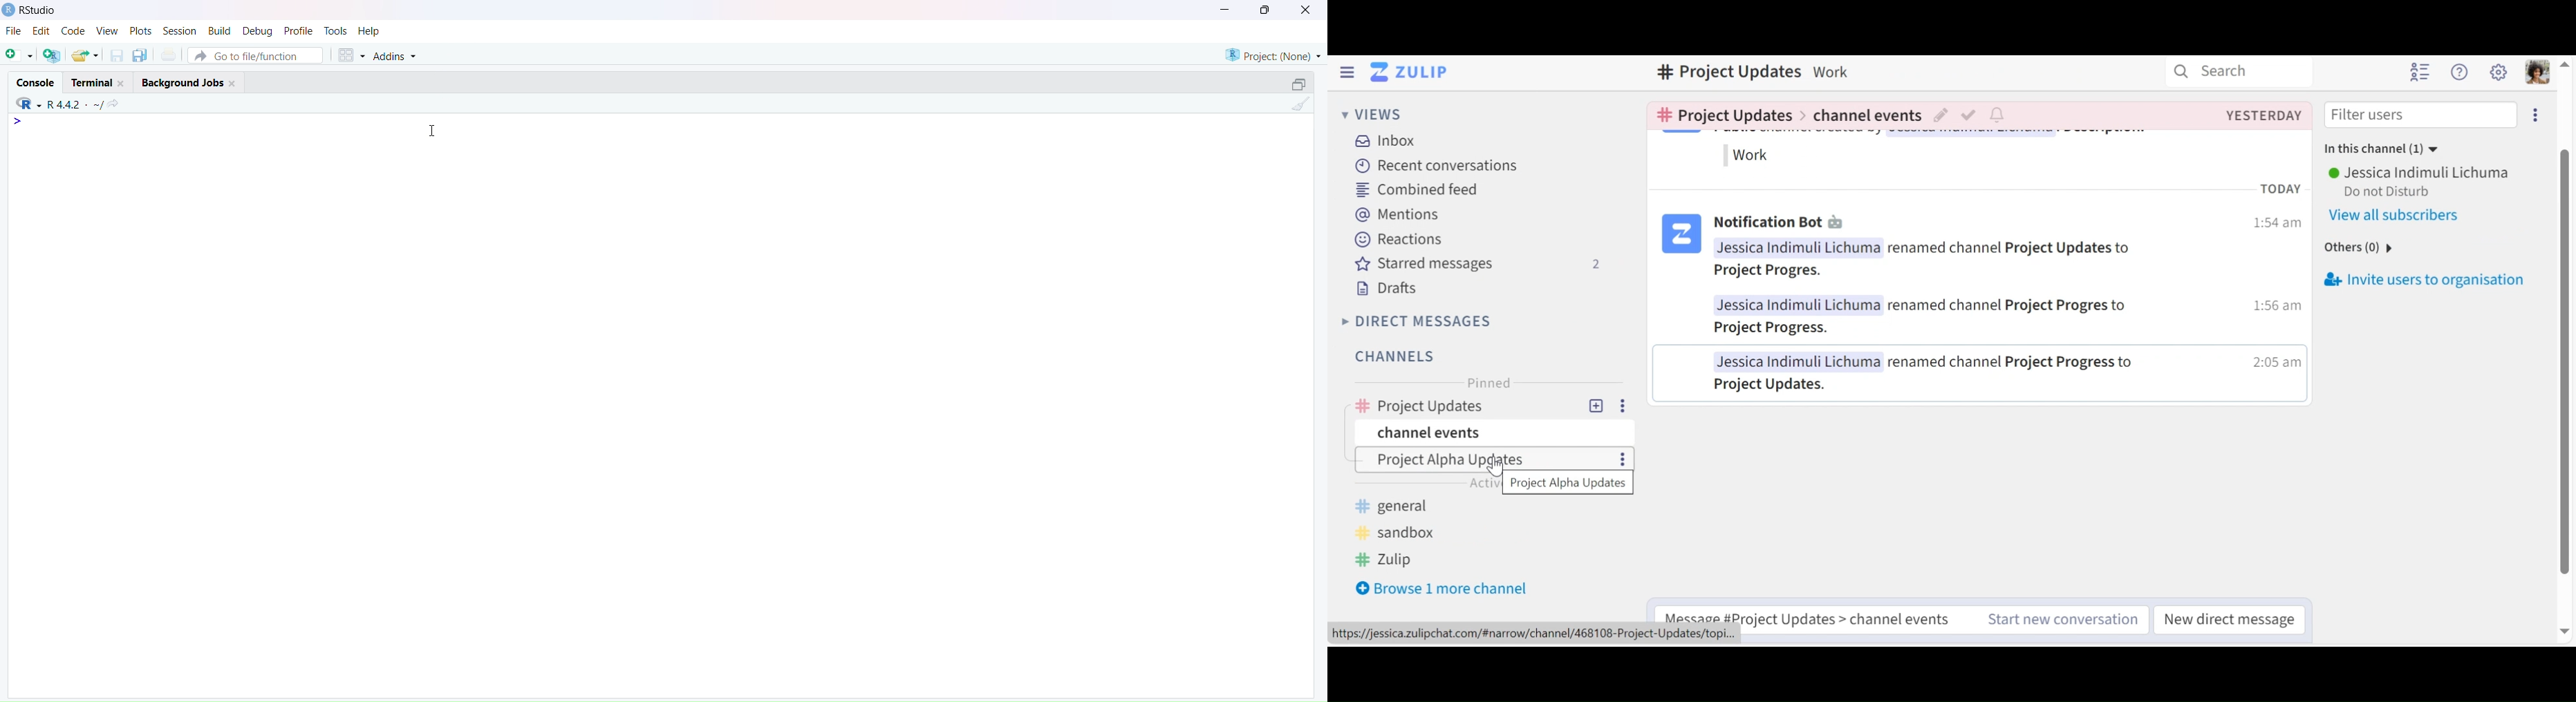 Image resolution: width=2576 pixels, height=728 pixels. Describe the element at coordinates (97, 151) in the screenshot. I see `console editor` at that location.